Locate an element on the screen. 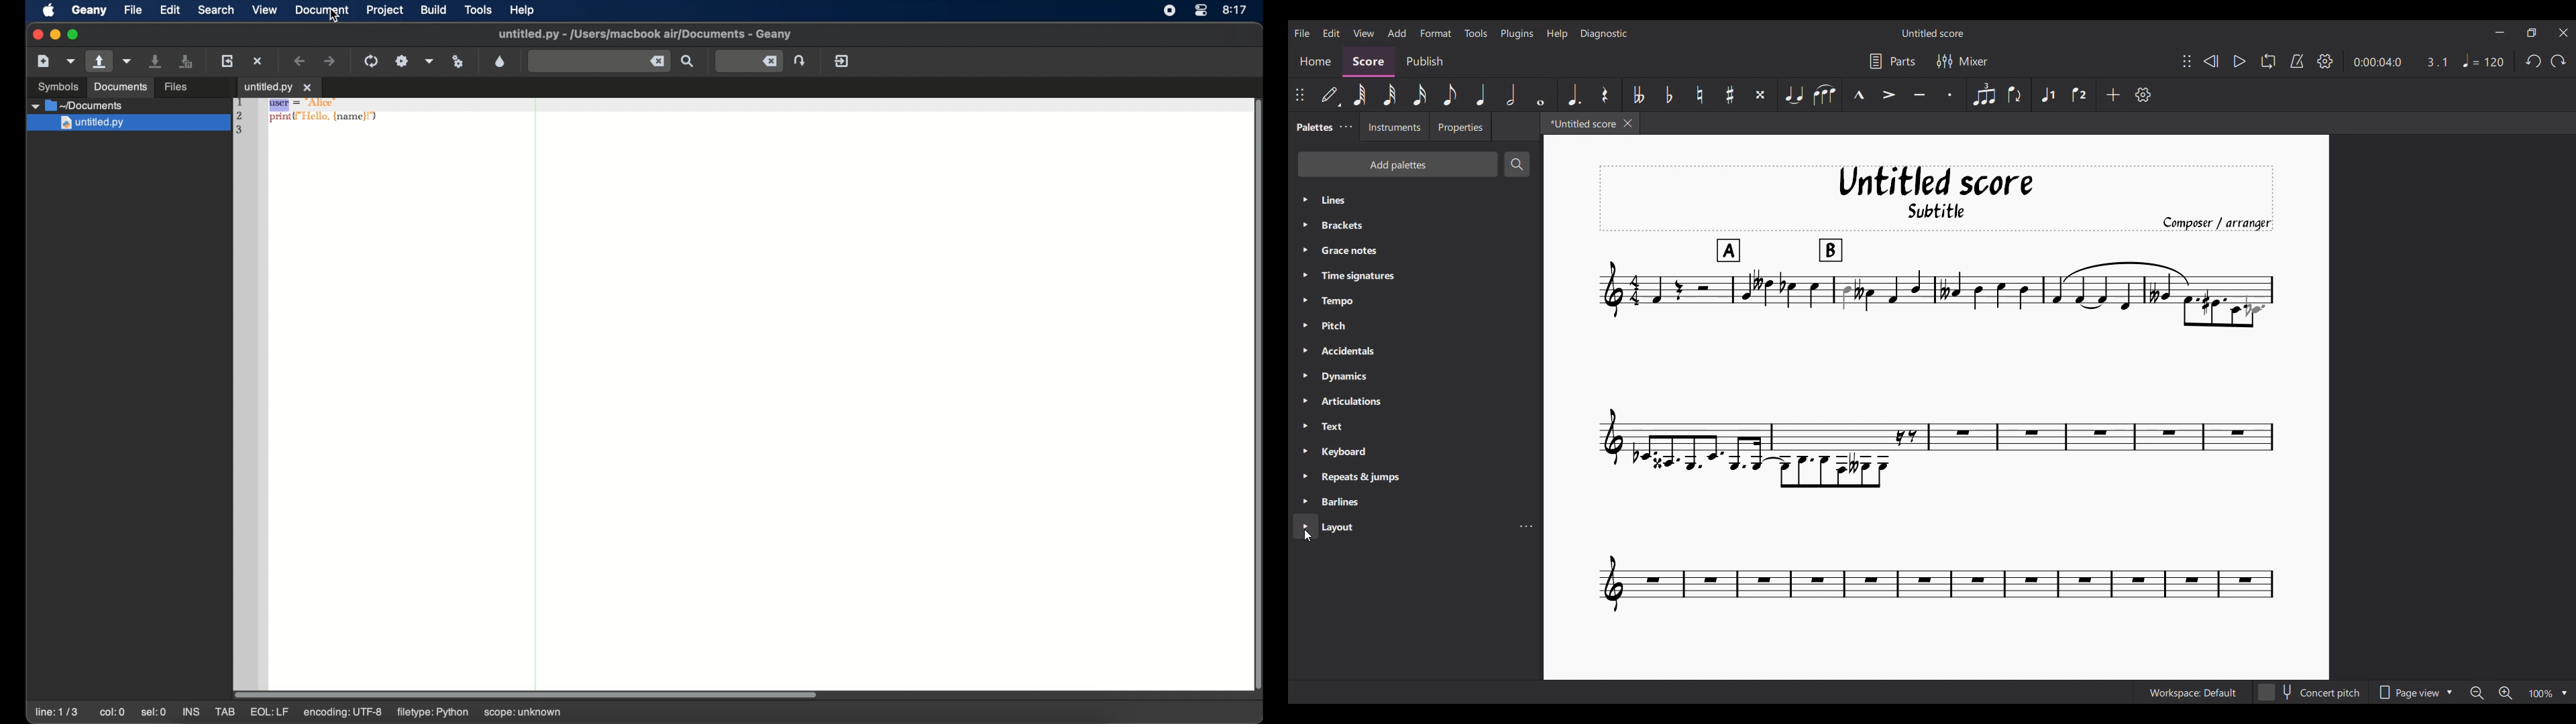 This screenshot has height=728, width=2576. Score, current section highlighted is located at coordinates (1368, 62).